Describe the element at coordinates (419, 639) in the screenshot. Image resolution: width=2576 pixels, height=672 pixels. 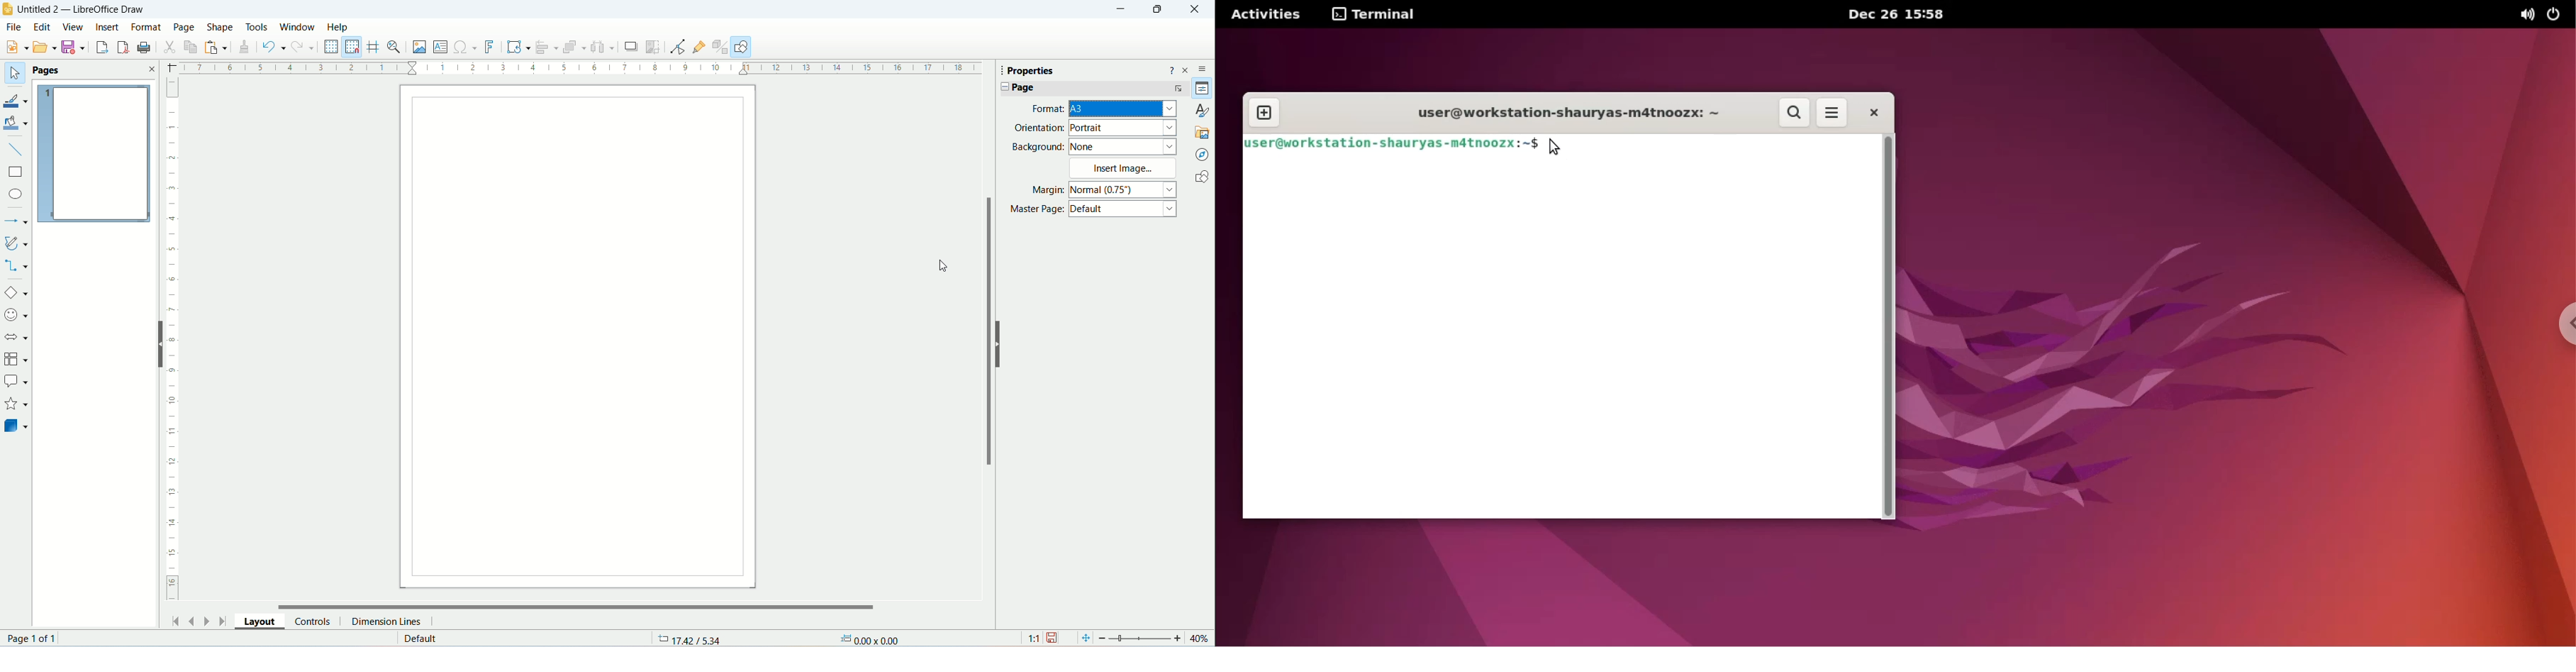
I see `default` at that location.